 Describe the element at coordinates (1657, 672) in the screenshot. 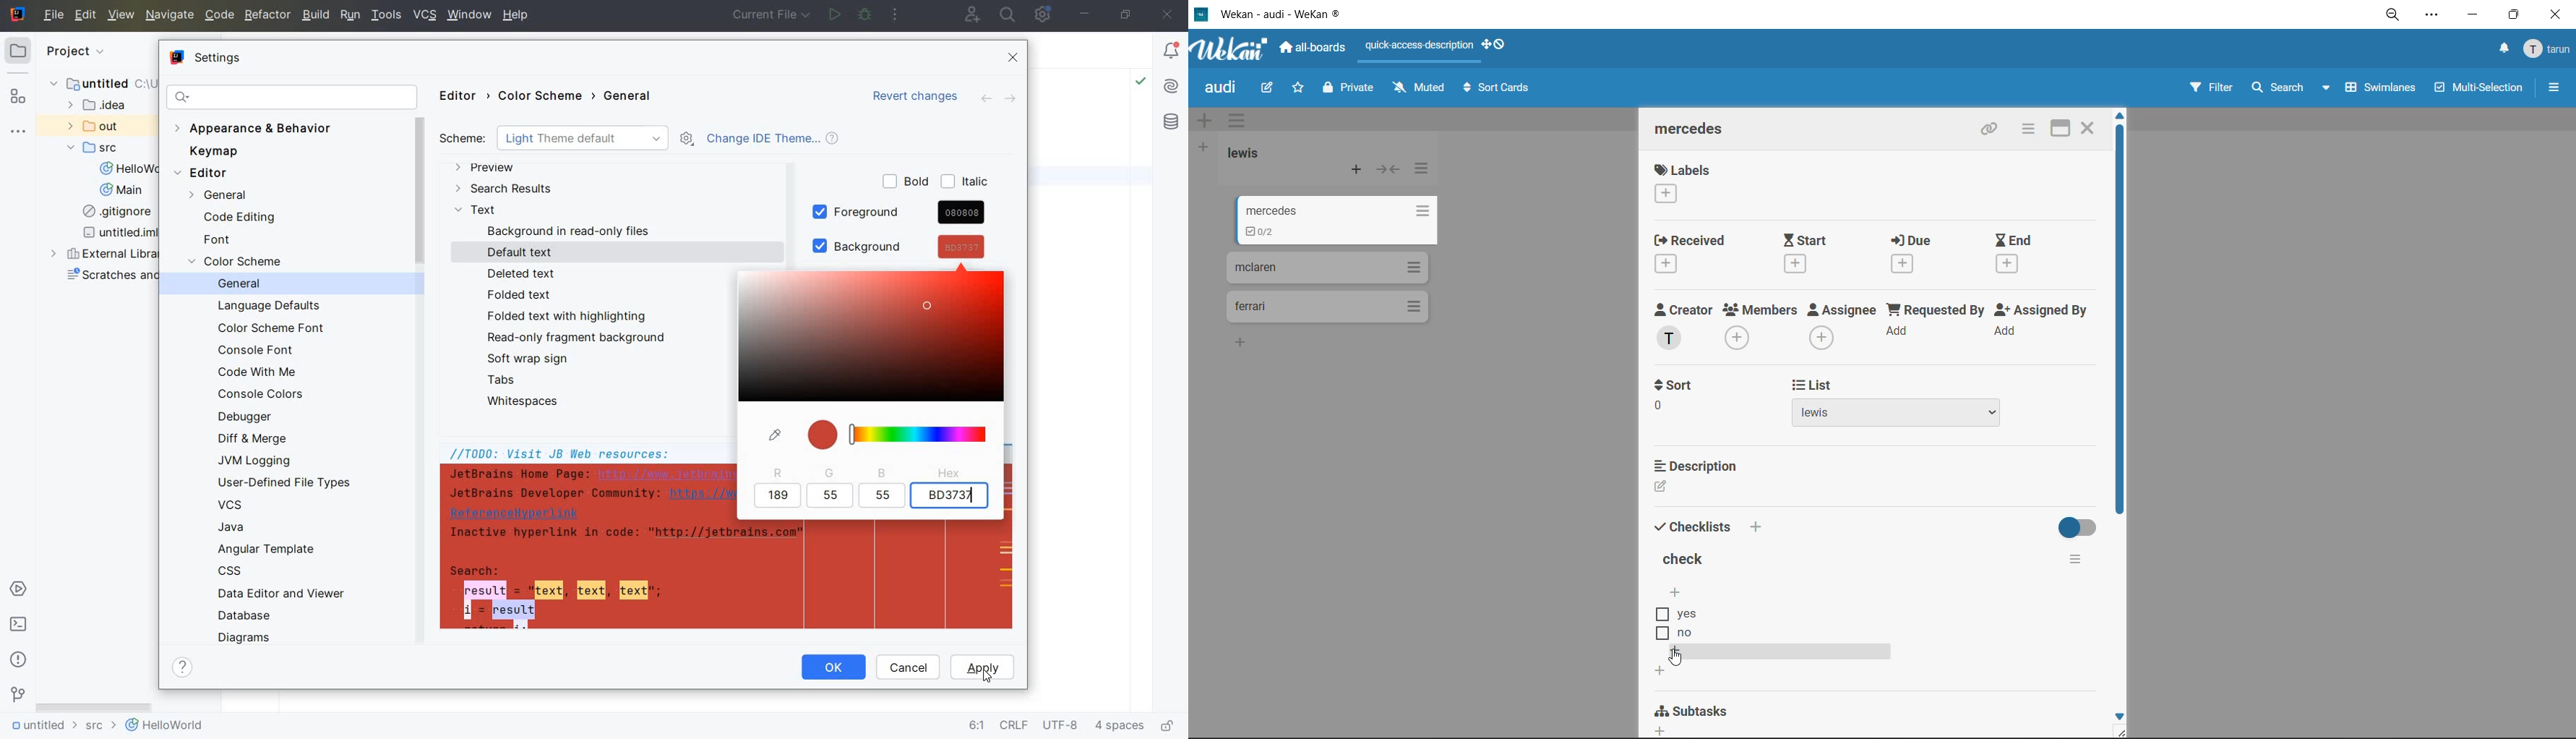

I see `add checklist` at that location.